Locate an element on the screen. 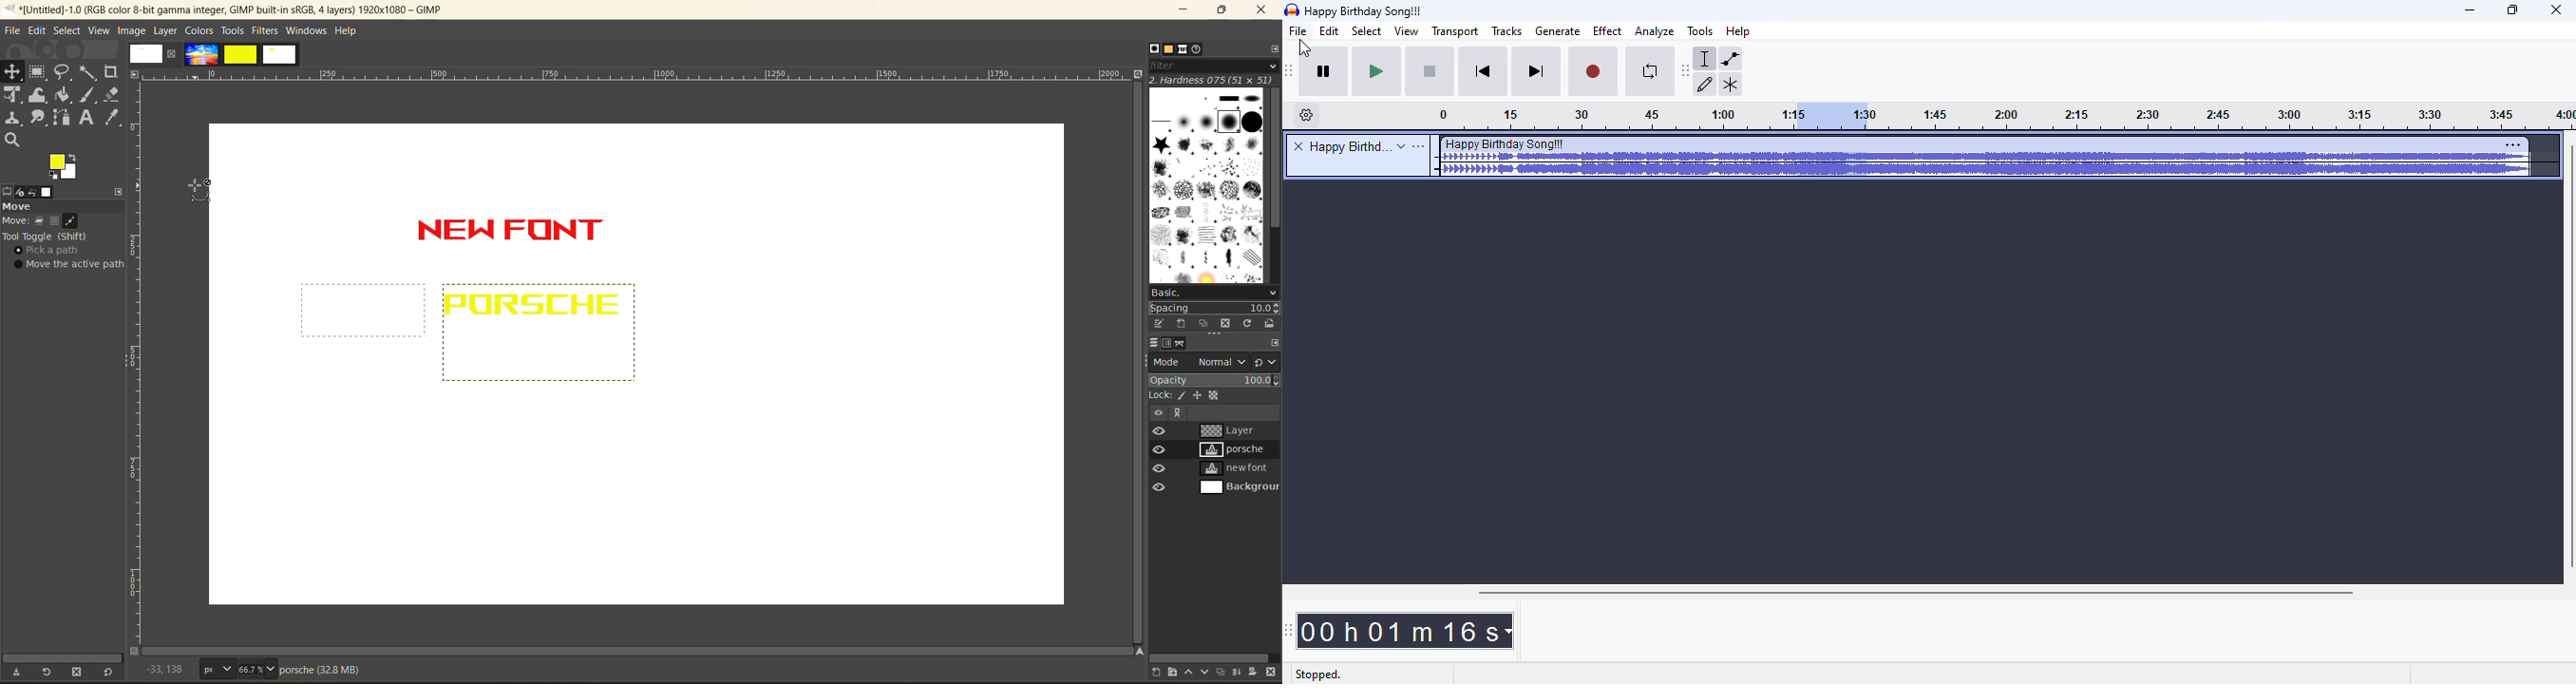 This screenshot has width=2576, height=700. tracks is located at coordinates (1507, 30).